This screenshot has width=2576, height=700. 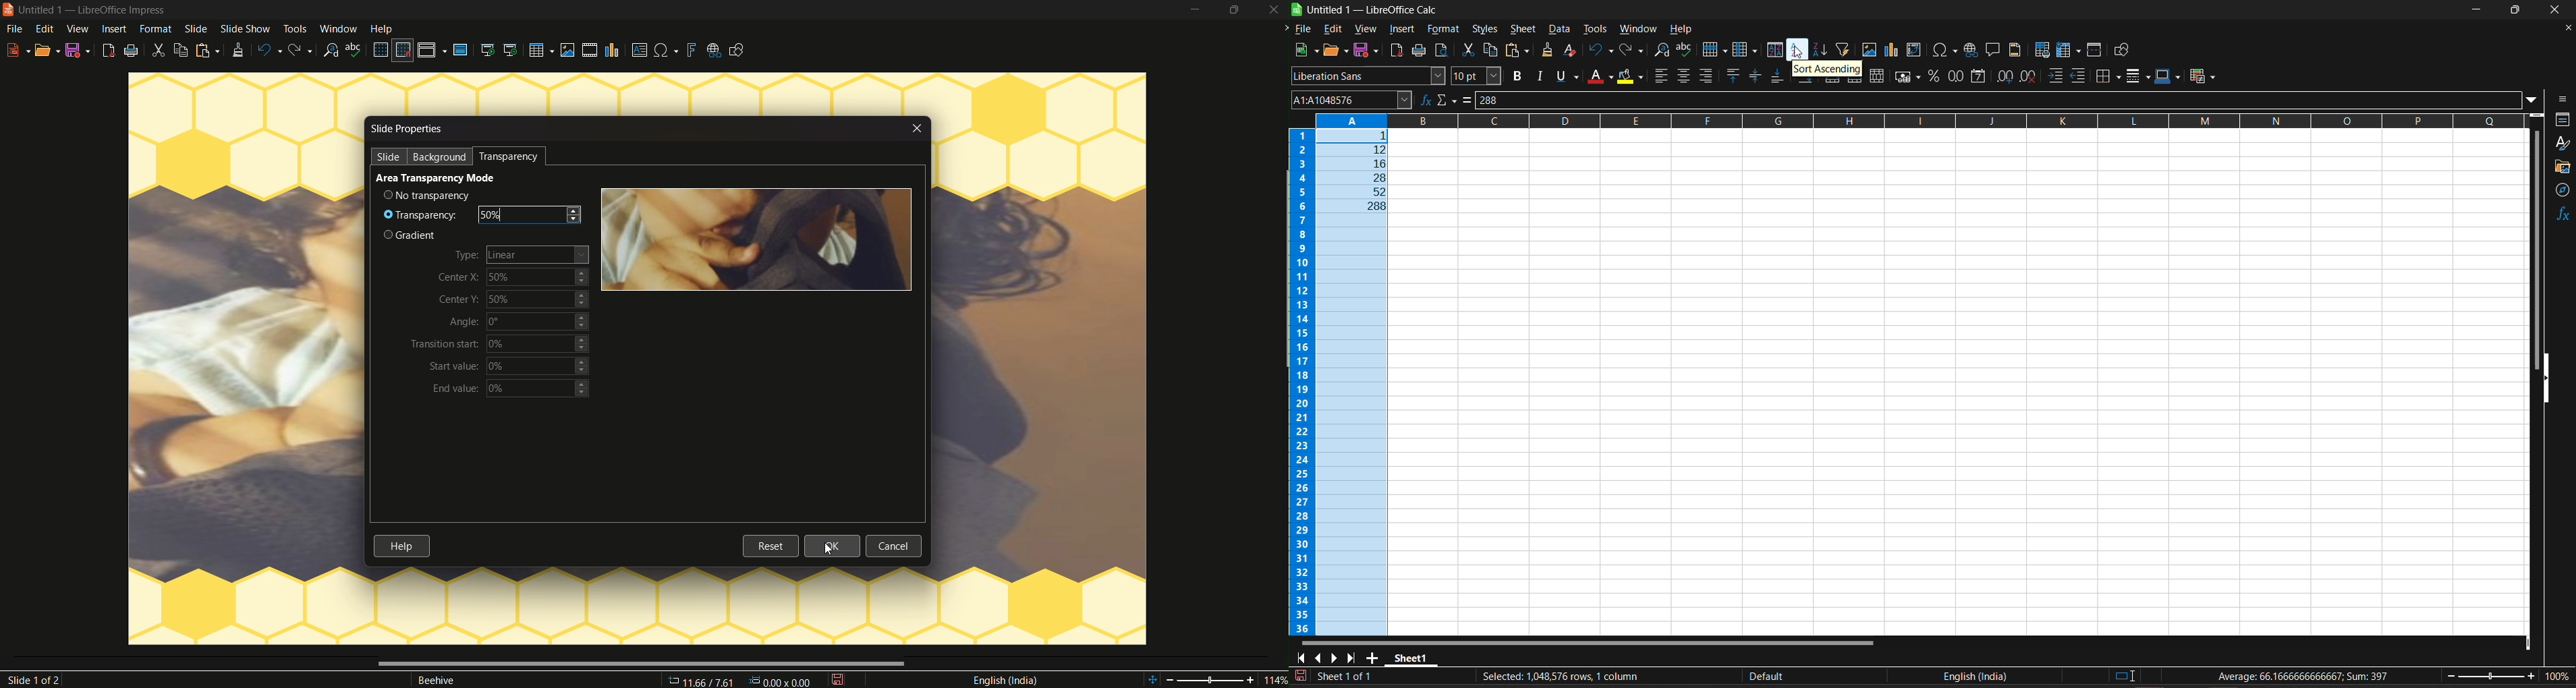 What do you see at coordinates (540, 343) in the screenshot?
I see `0%` at bounding box center [540, 343].